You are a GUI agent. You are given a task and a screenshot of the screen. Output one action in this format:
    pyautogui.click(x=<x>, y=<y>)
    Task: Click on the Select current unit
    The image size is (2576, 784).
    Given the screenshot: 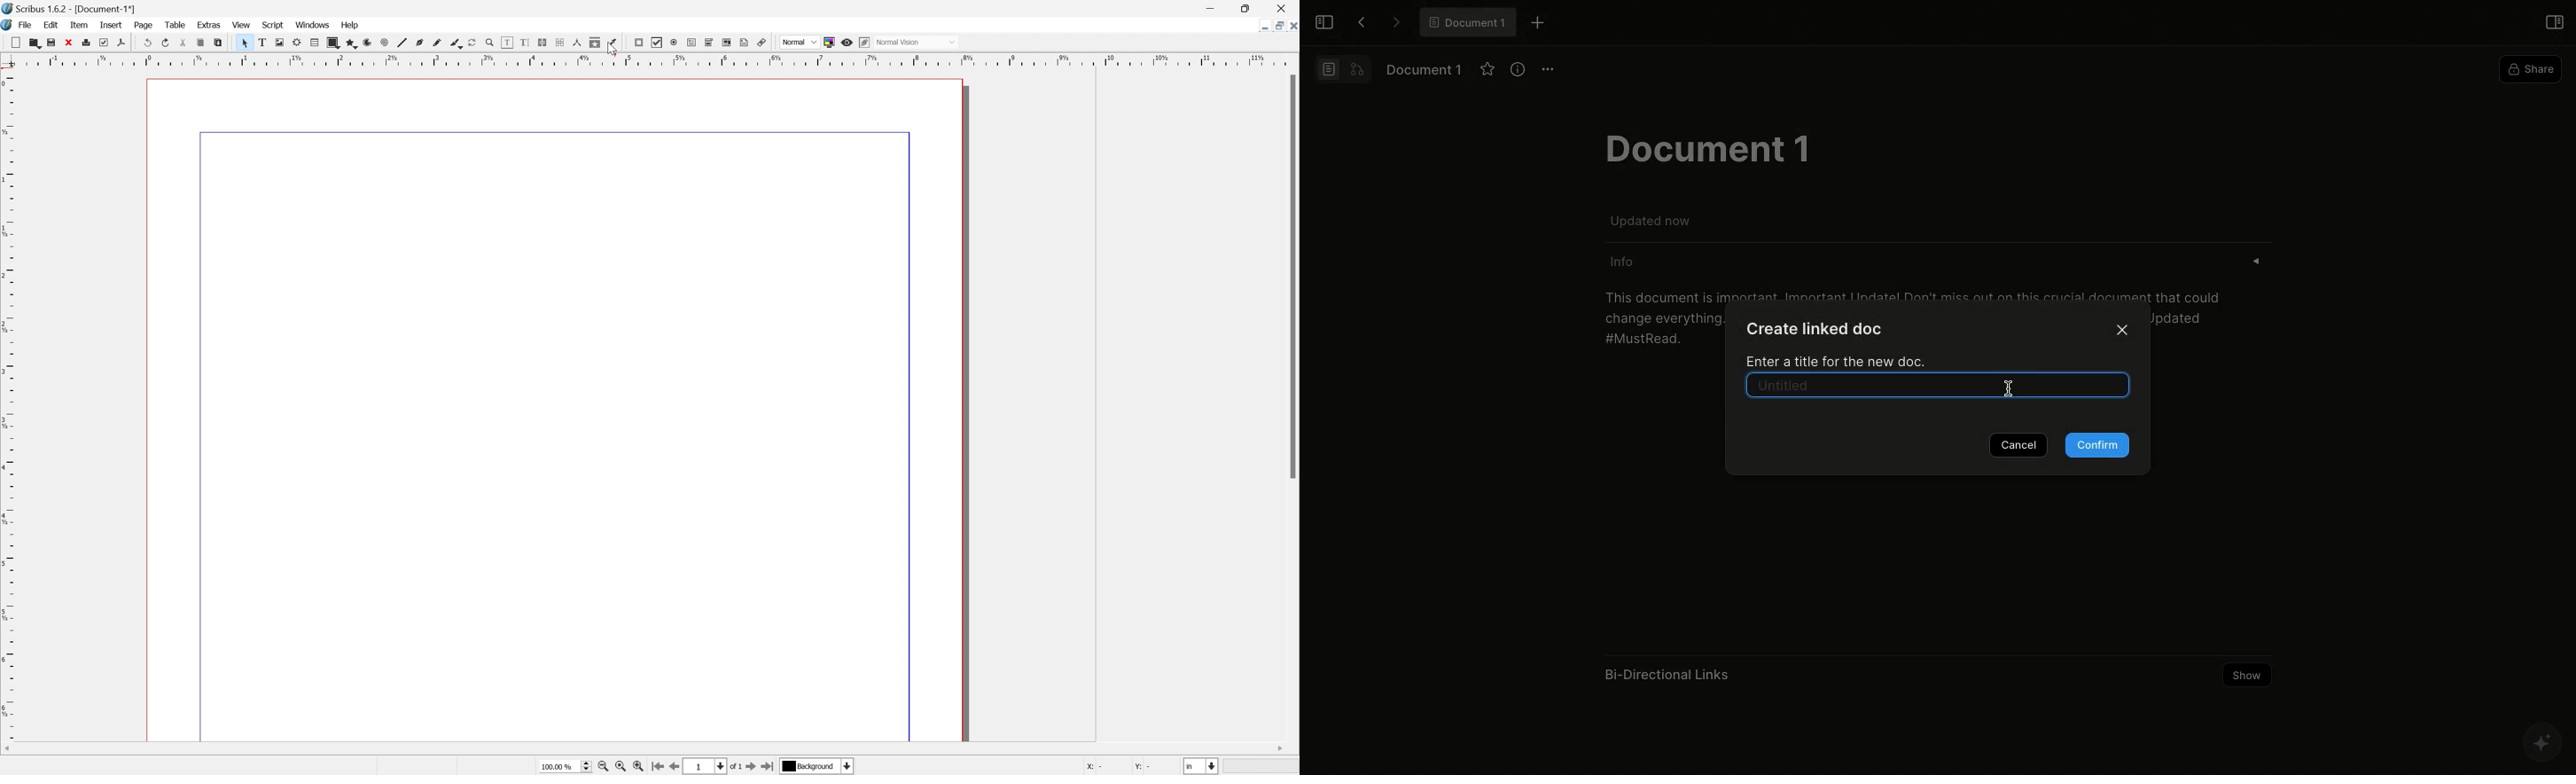 What is the action you would take?
    pyautogui.click(x=1201, y=765)
    